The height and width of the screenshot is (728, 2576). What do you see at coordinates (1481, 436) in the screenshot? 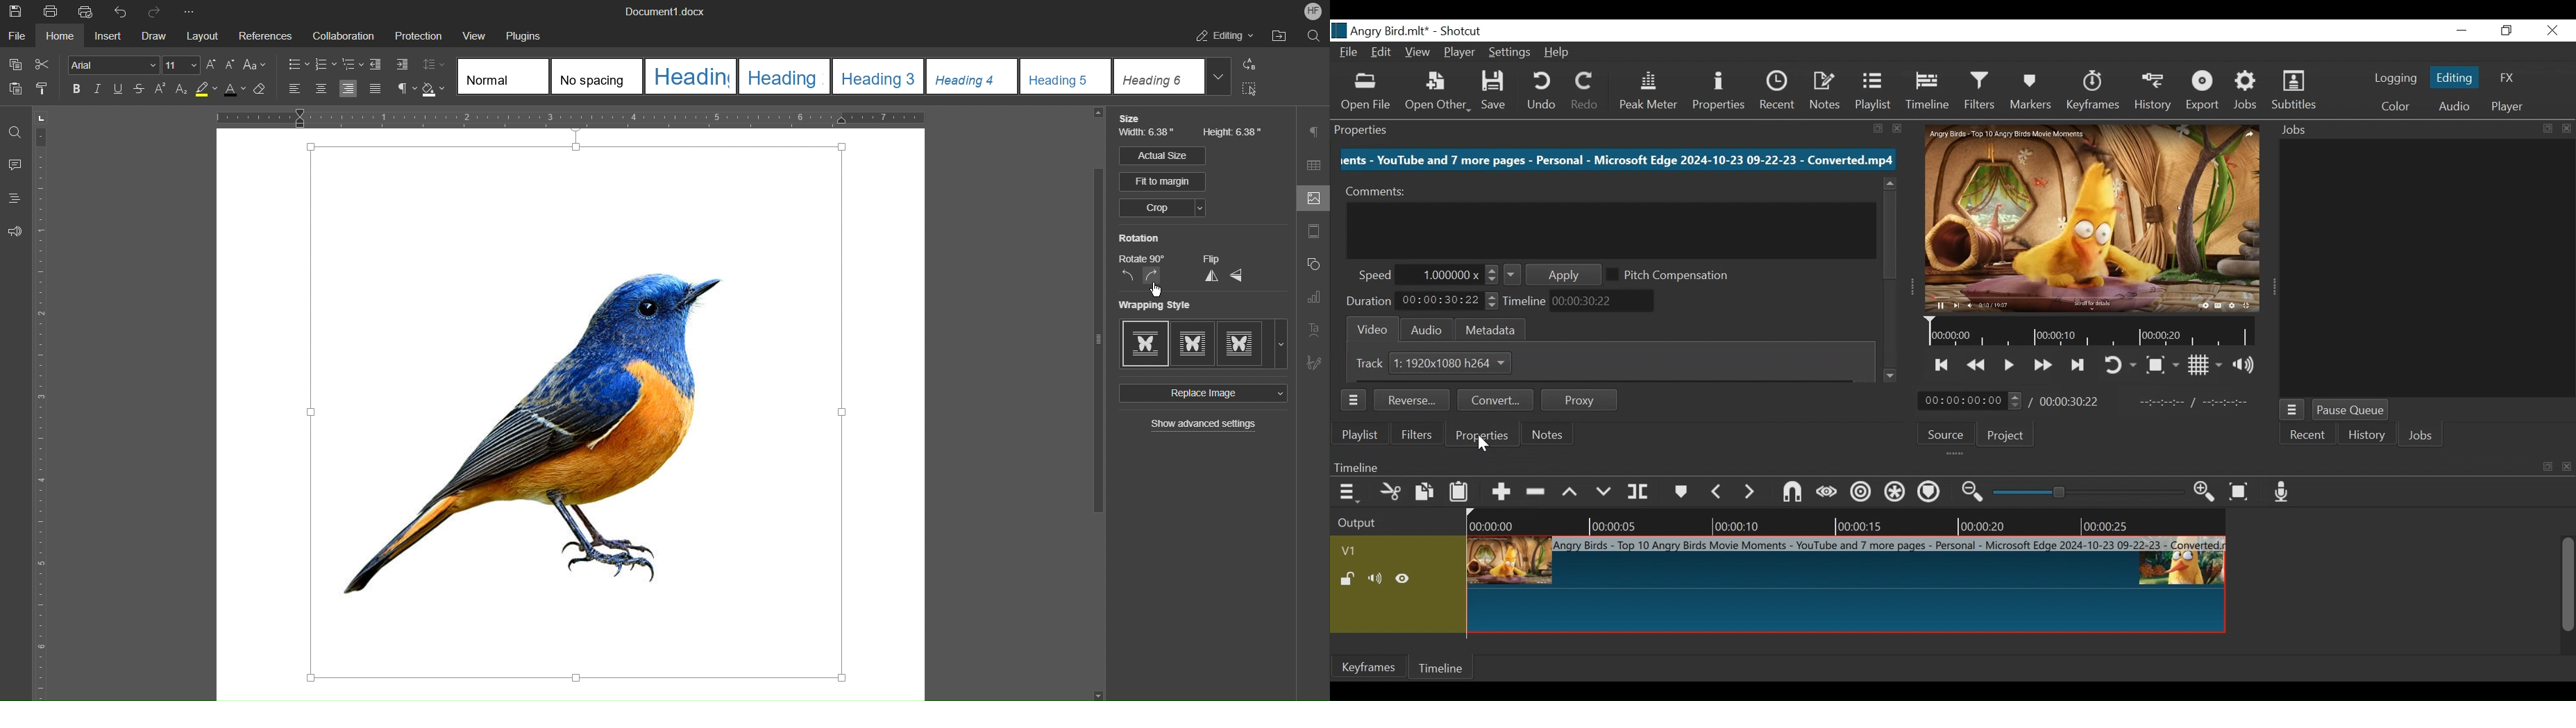
I see `Propertiees` at bounding box center [1481, 436].